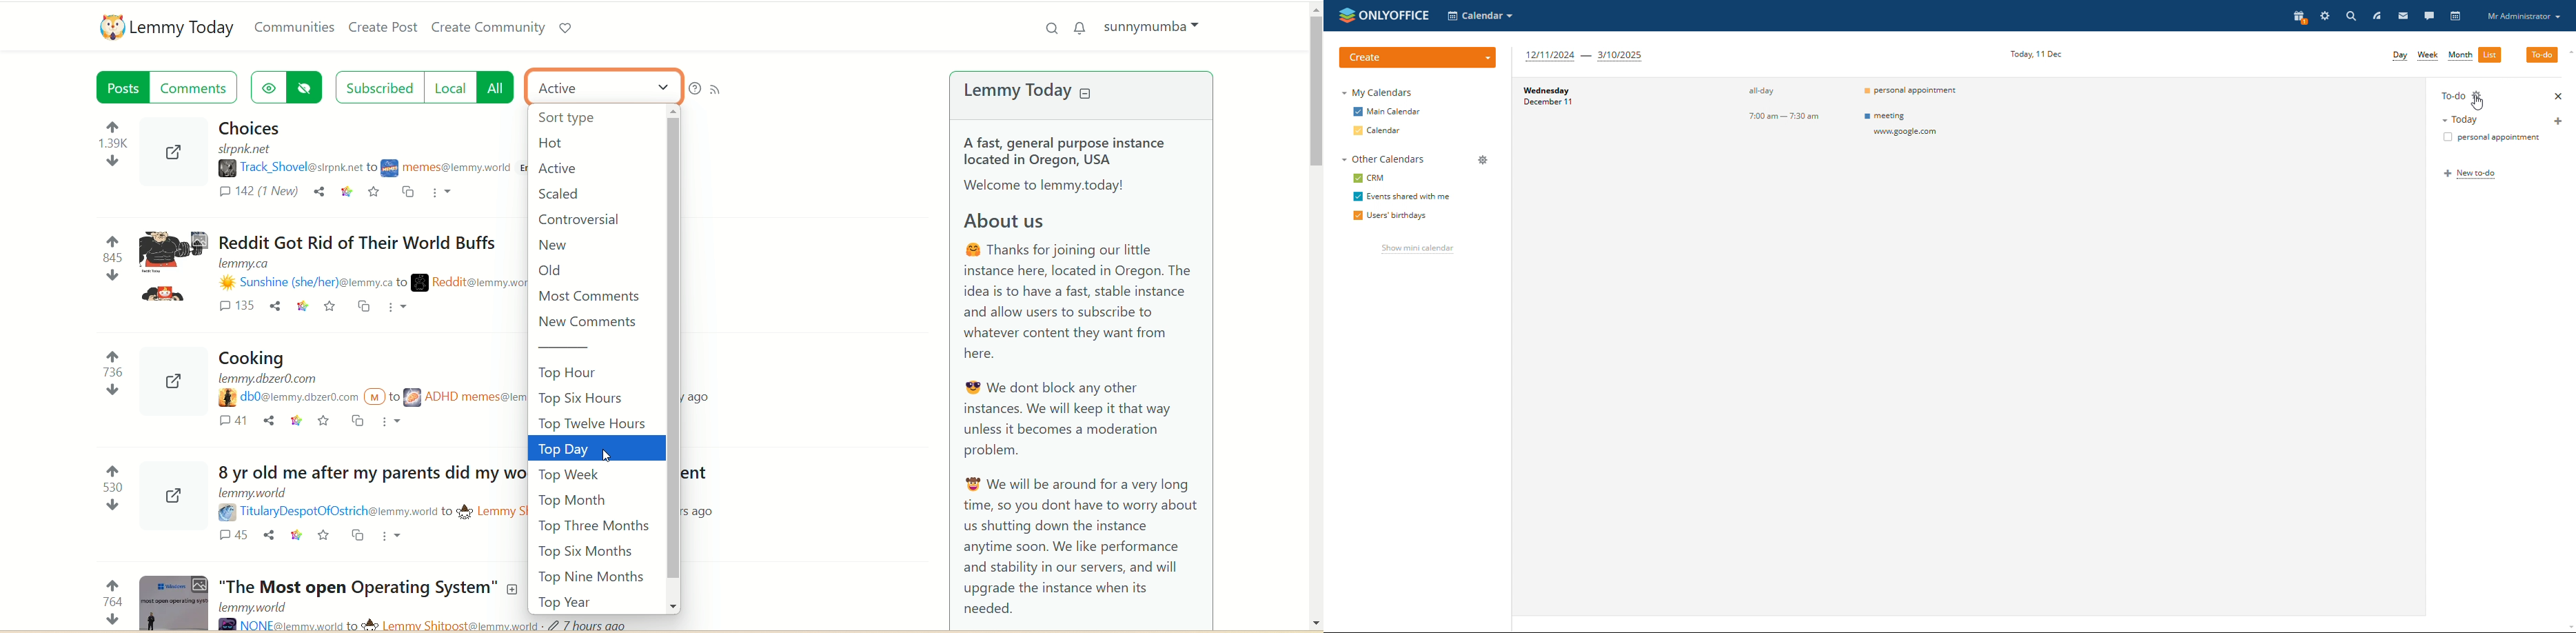 Image resolution: width=2576 pixels, height=644 pixels. Describe the element at coordinates (1573, 100) in the screenshot. I see `day and date` at that location.